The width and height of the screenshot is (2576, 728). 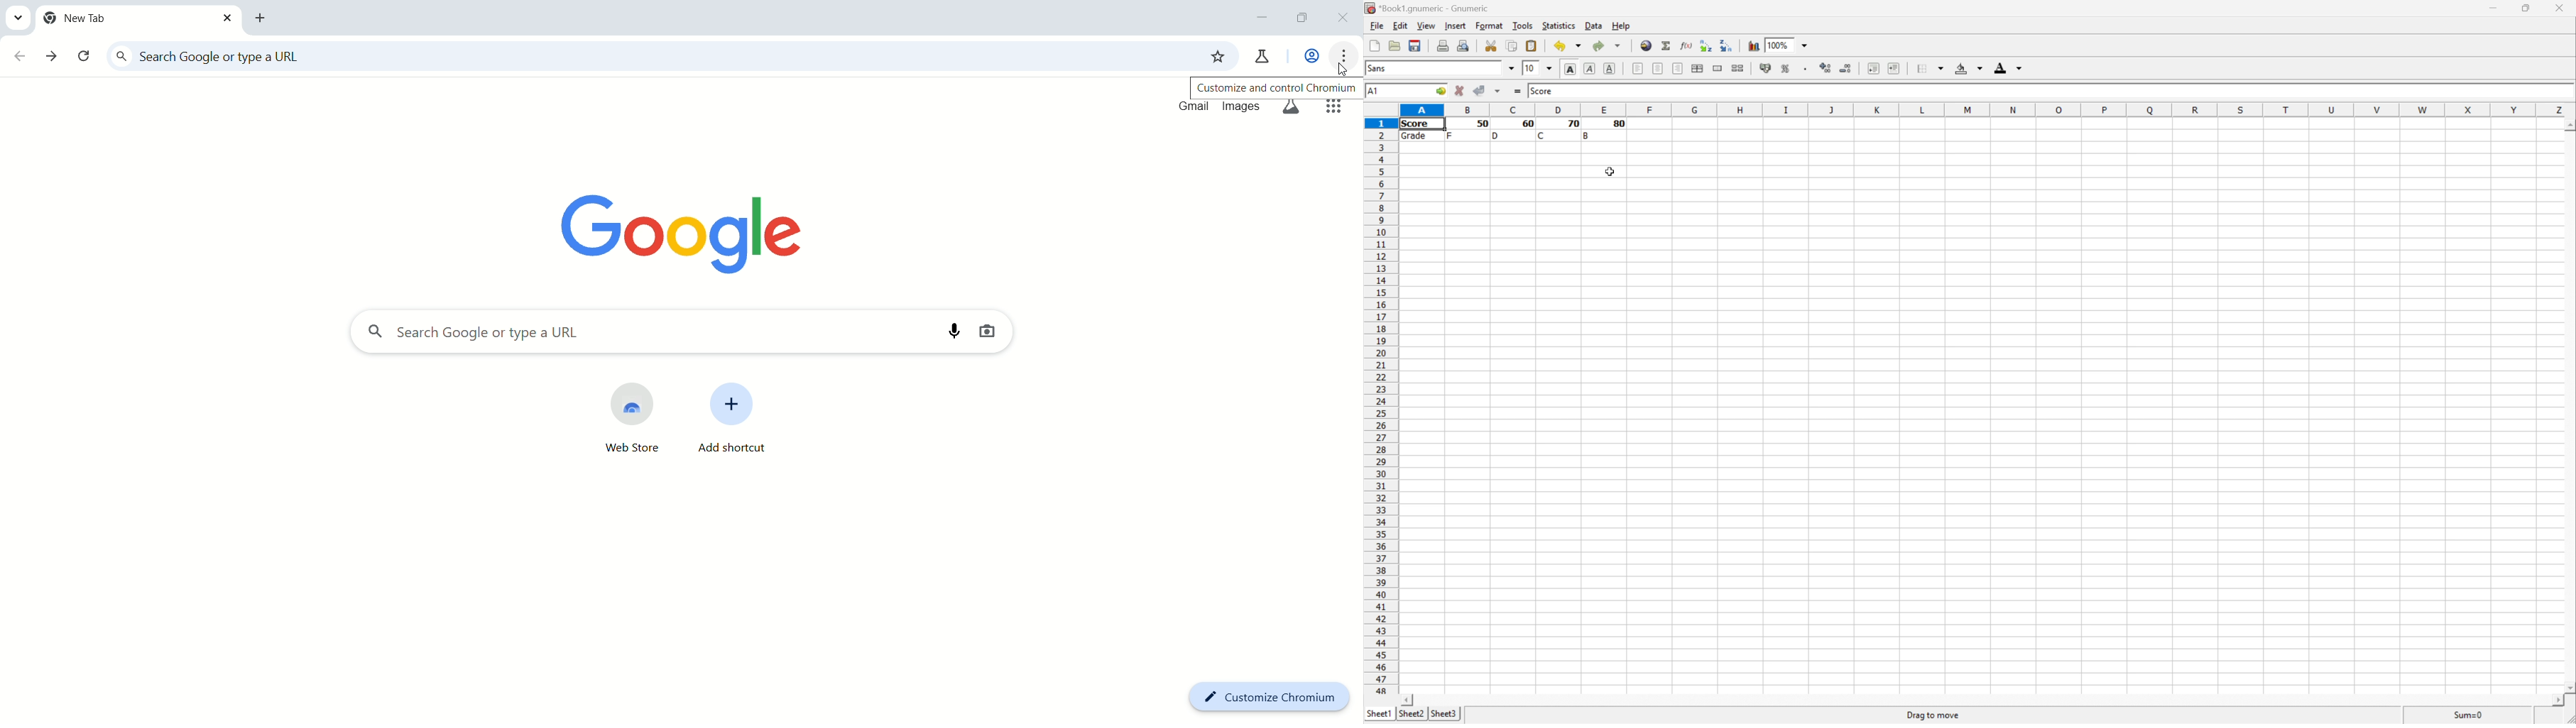 I want to click on Copy the selection, so click(x=1512, y=47).